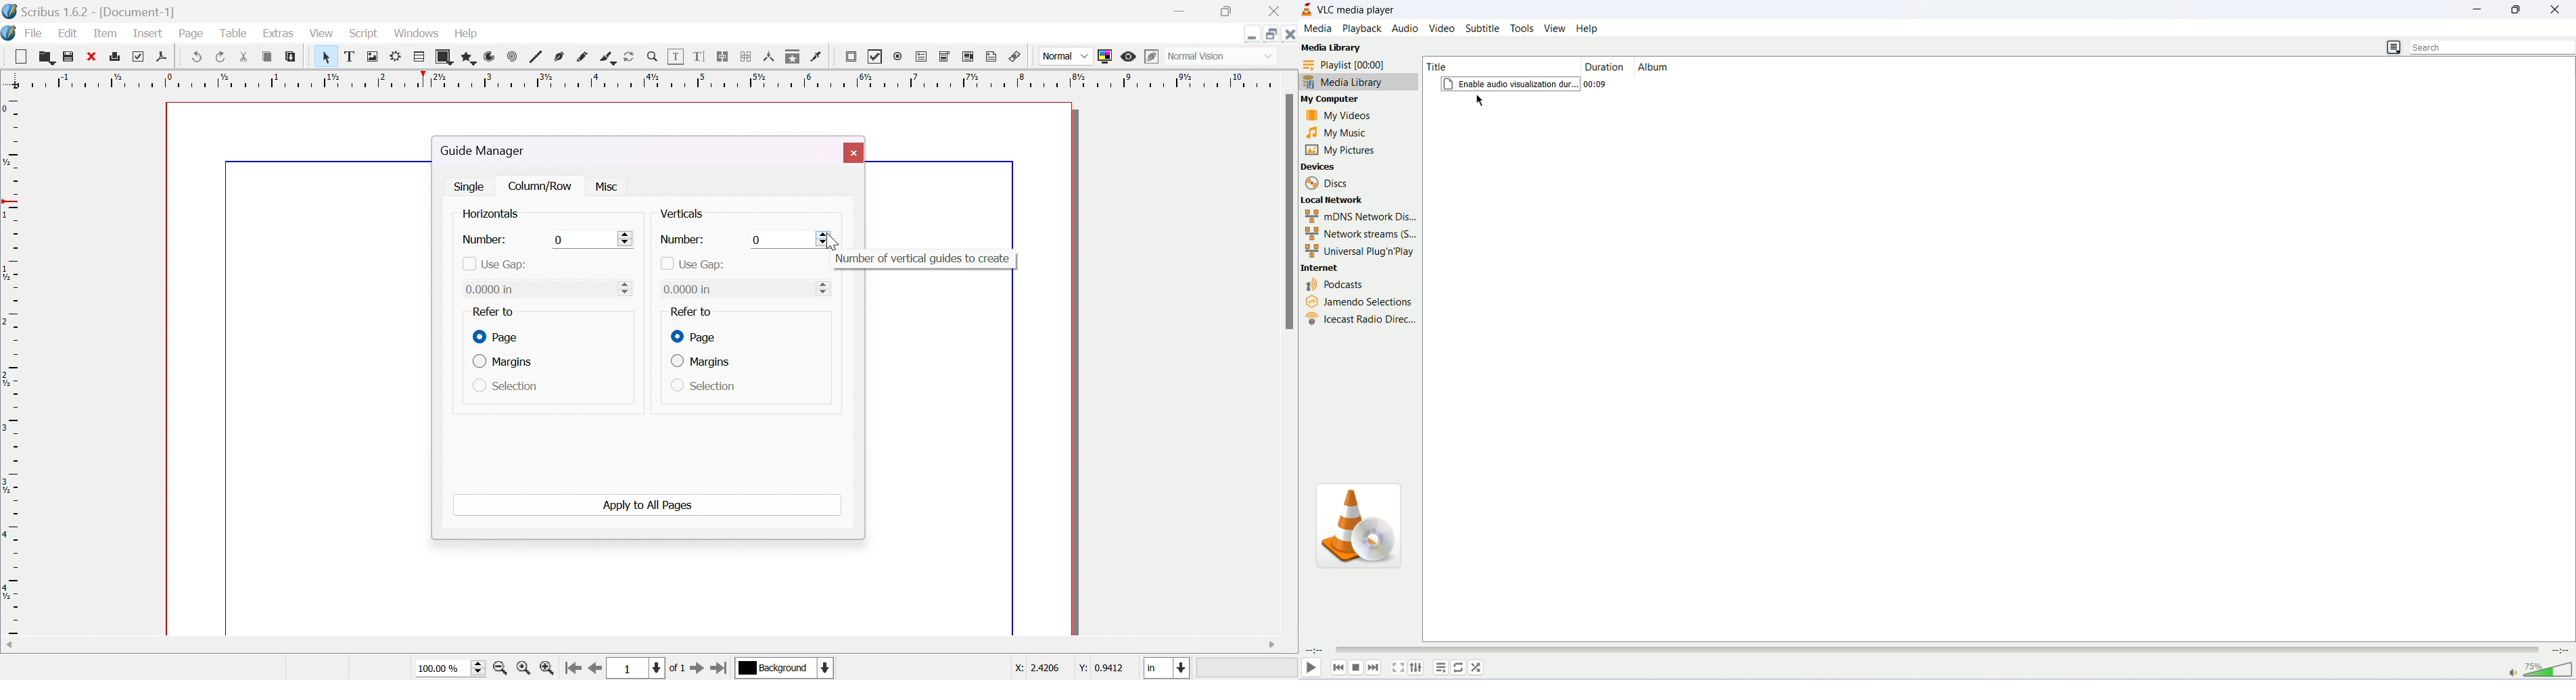 This screenshot has width=2576, height=700. What do you see at coordinates (290, 55) in the screenshot?
I see `paste` at bounding box center [290, 55].